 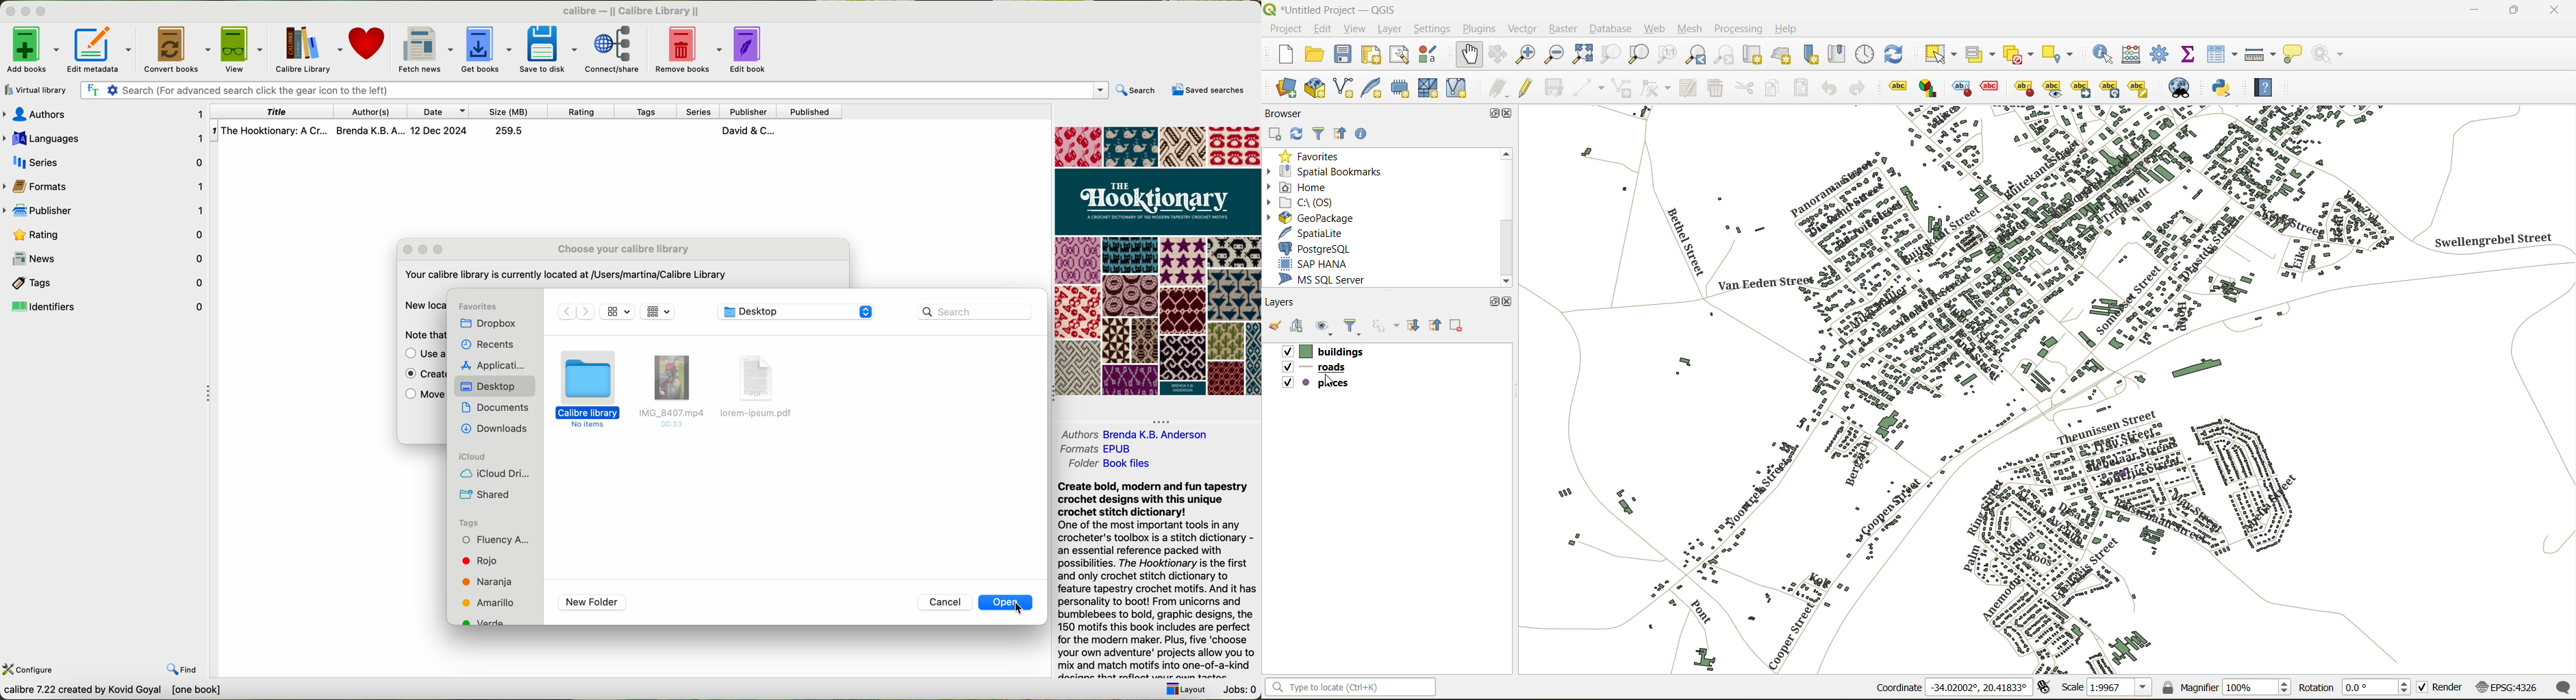 What do you see at coordinates (1352, 688) in the screenshot?
I see `status bar` at bounding box center [1352, 688].